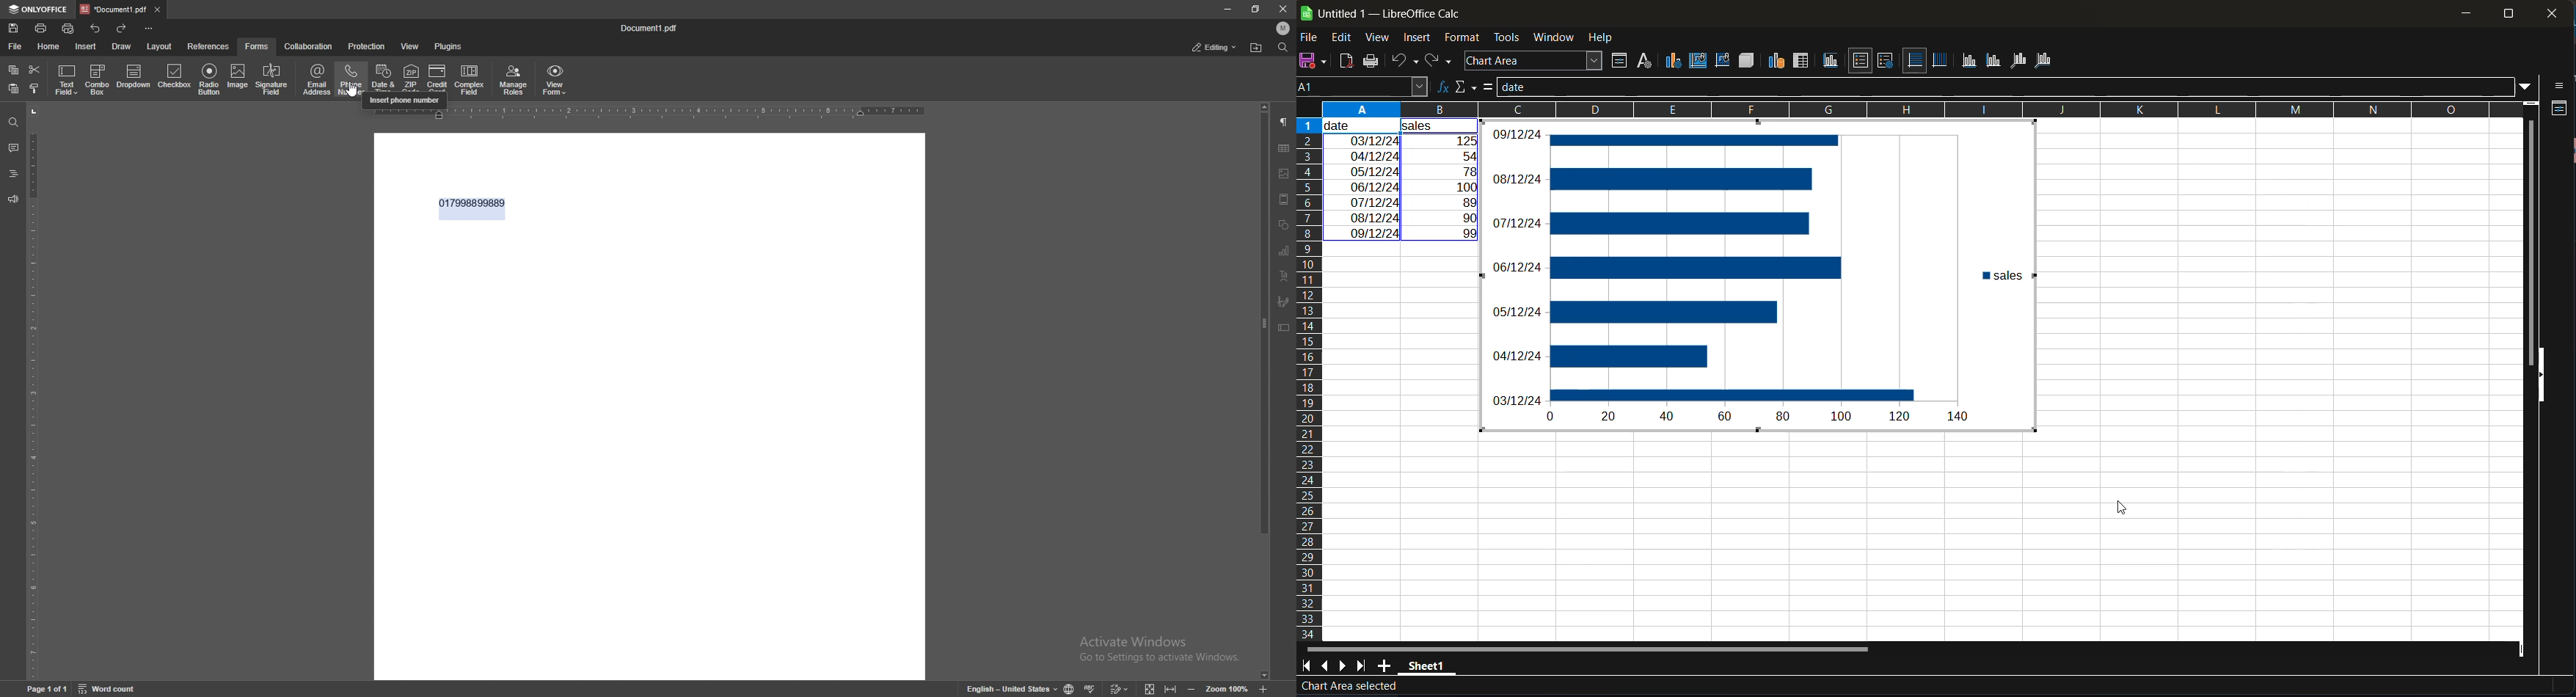 The height and width of the screenshot is (700, 2576). Describe the element at coordinates (2539, 383) in the screenshot. I see `hide` at that location.